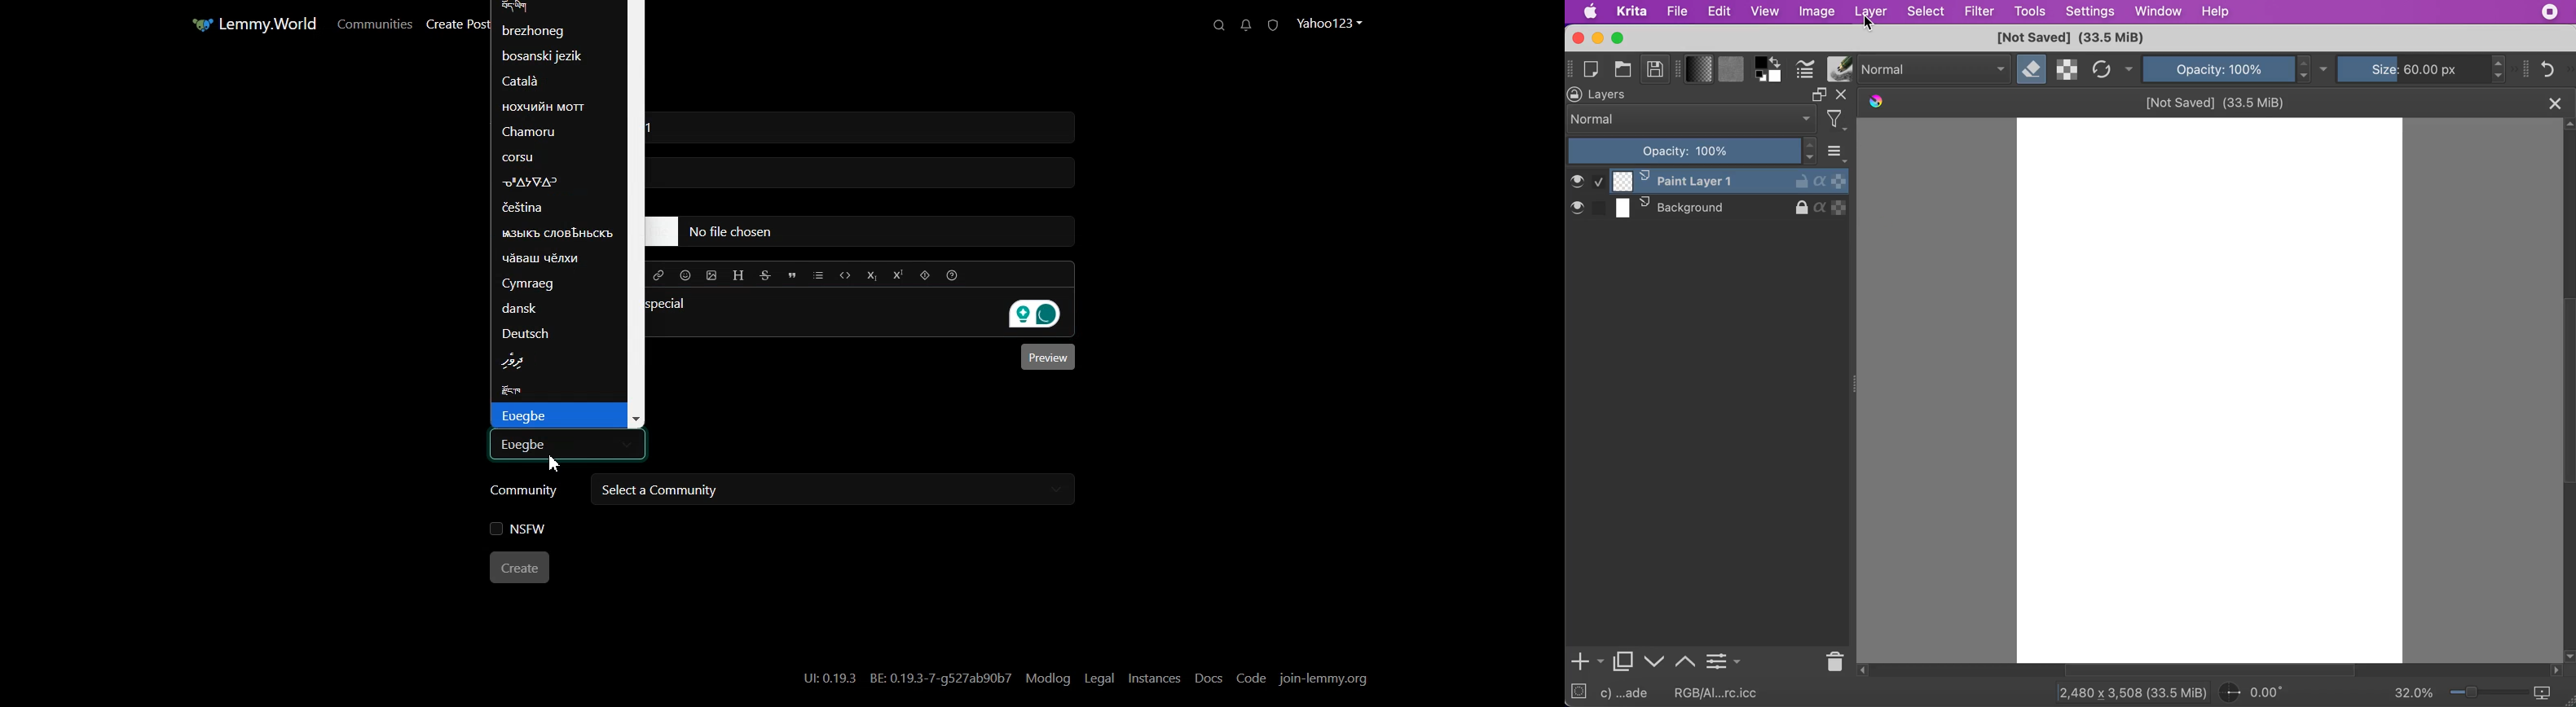 This screenshot has height=728, width=2576. I want to click on Home Page, so click(250, 24).